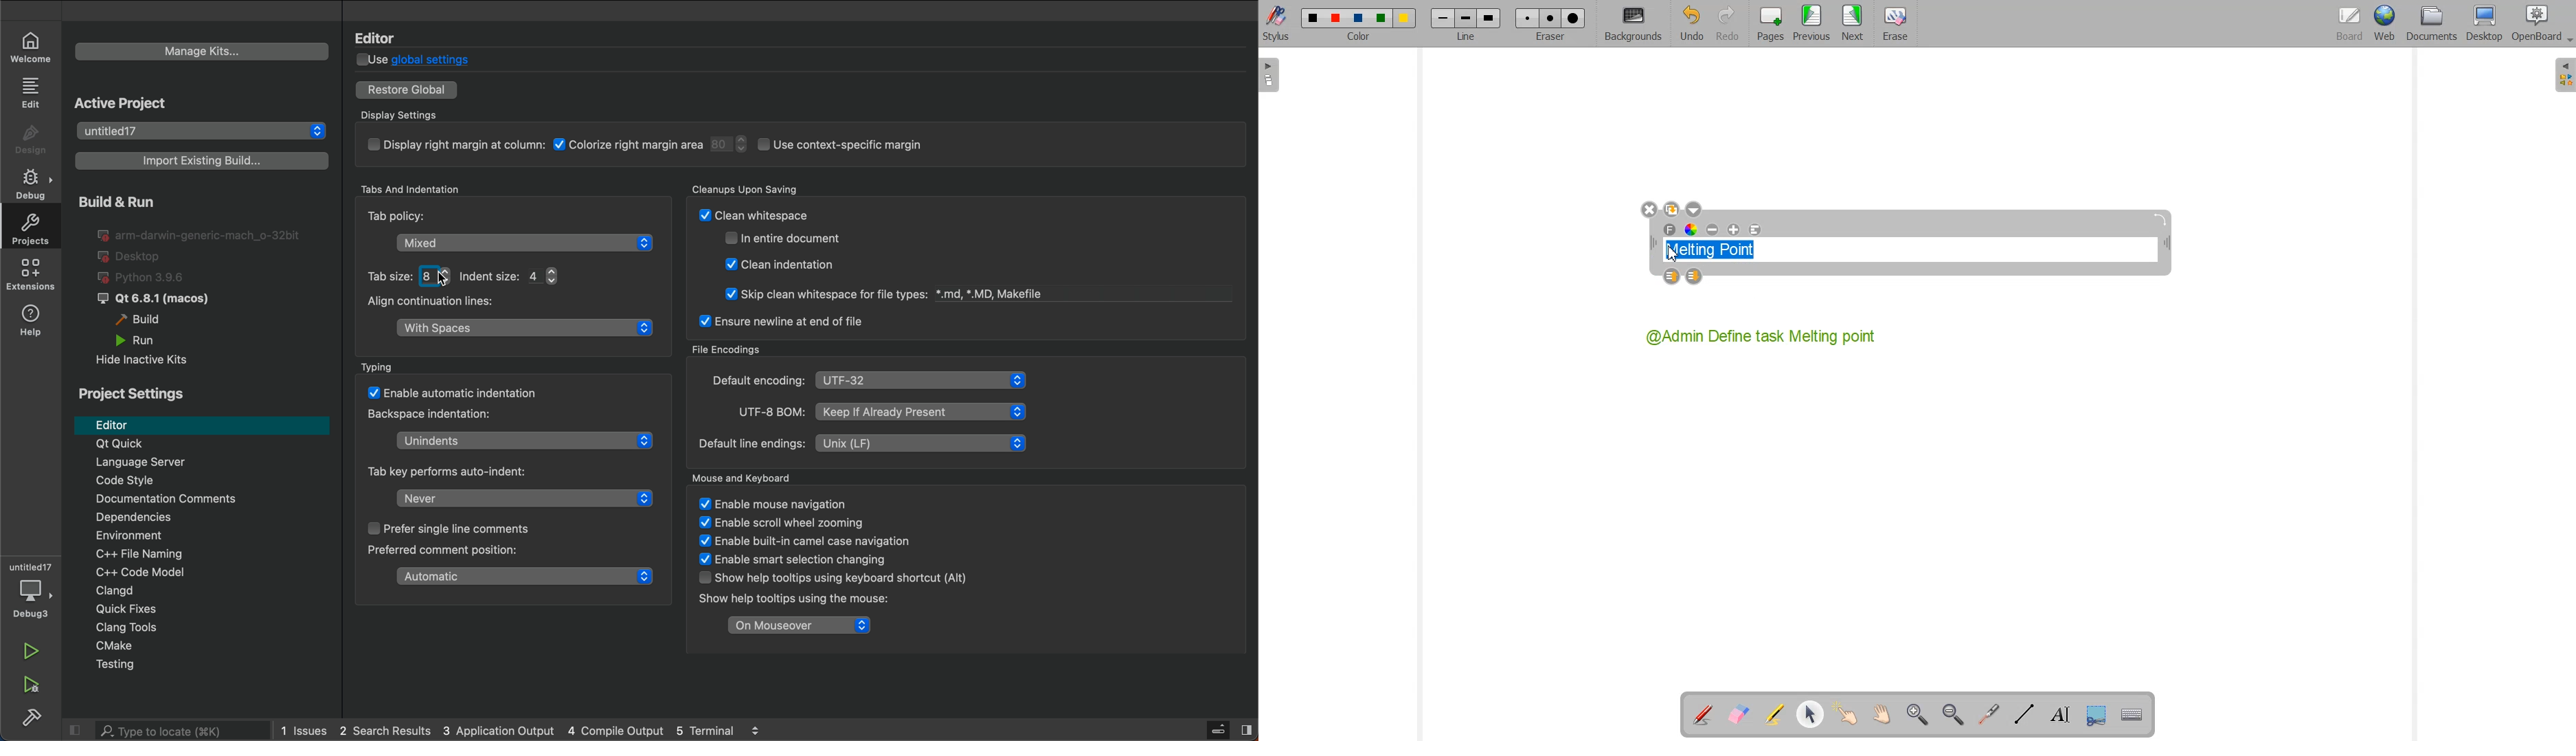  Describe the element at coordinates (490, 274) in the screenshot. I see `policy types` at that location.